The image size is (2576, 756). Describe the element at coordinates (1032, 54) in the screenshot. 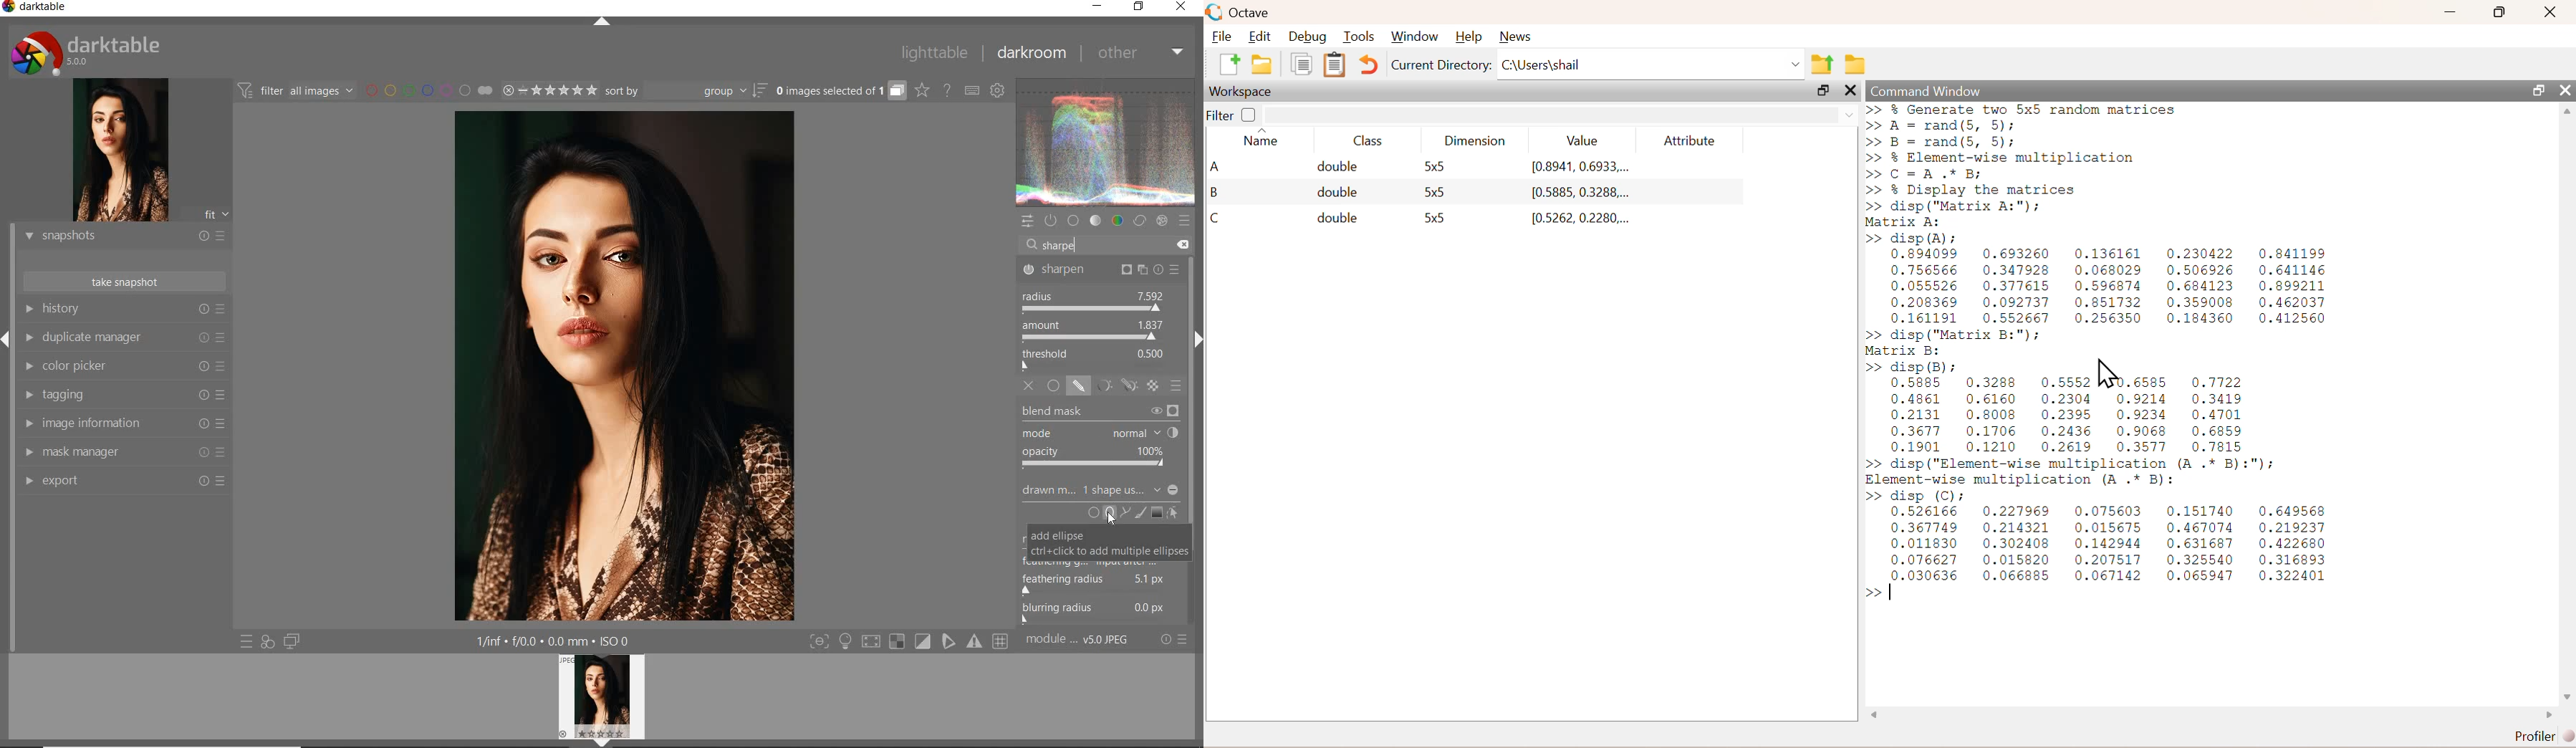

I see `DARKROOM` at that location.